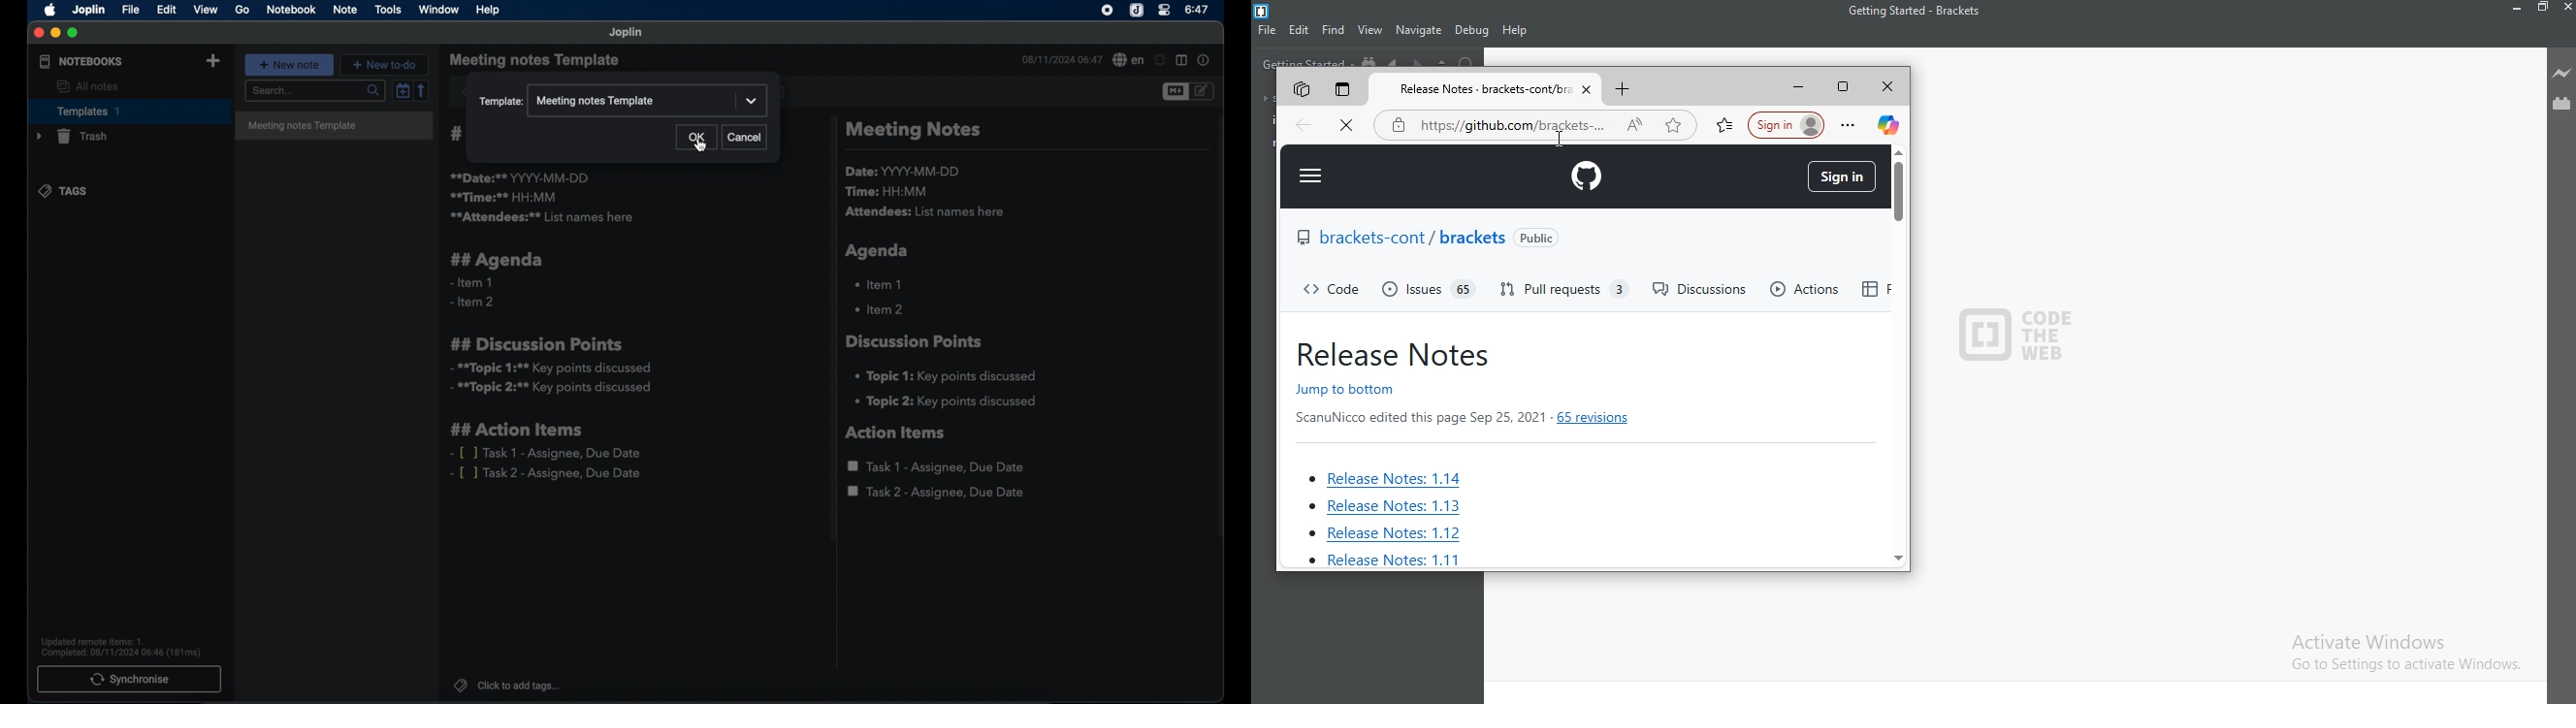 Image resolution: width=2576 pixels, height=728 pixels. What do you see at coordinates (520, 430) in the screenshot?
I see `## action items` at bounding box center [520, 430].